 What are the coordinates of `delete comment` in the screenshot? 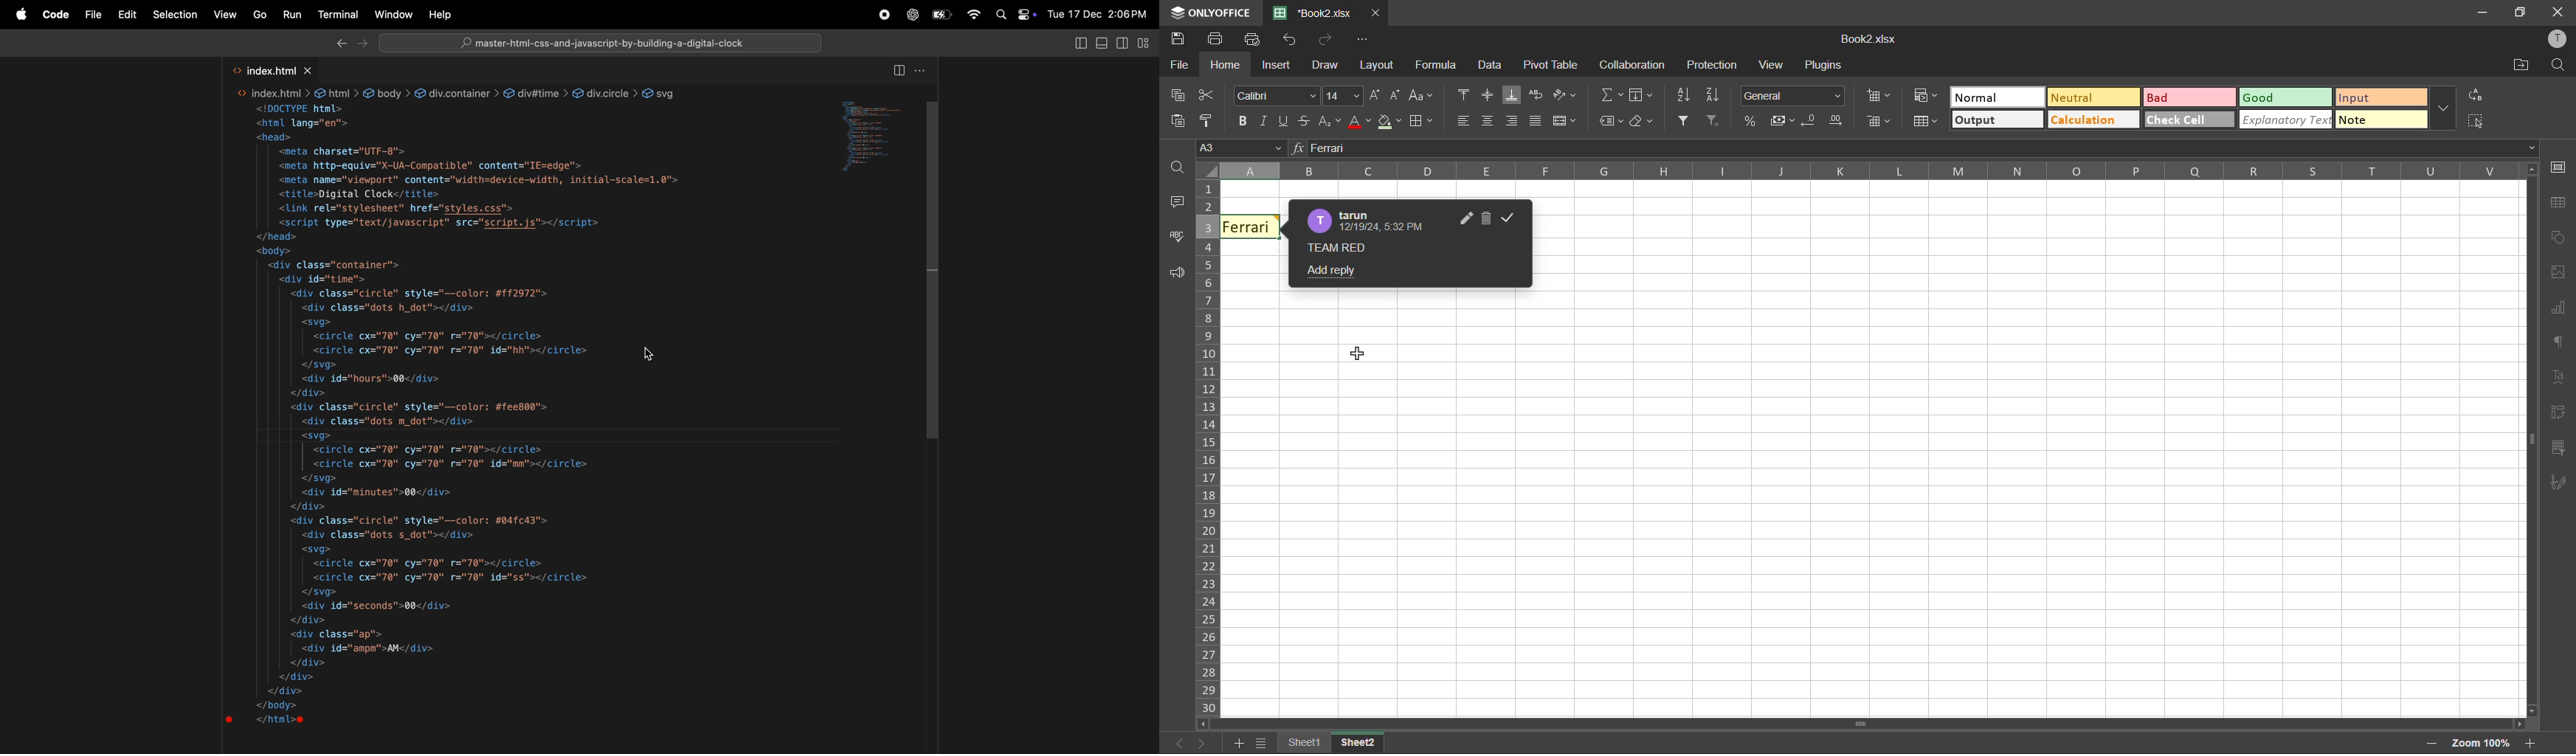 It's located at (1486, 219).